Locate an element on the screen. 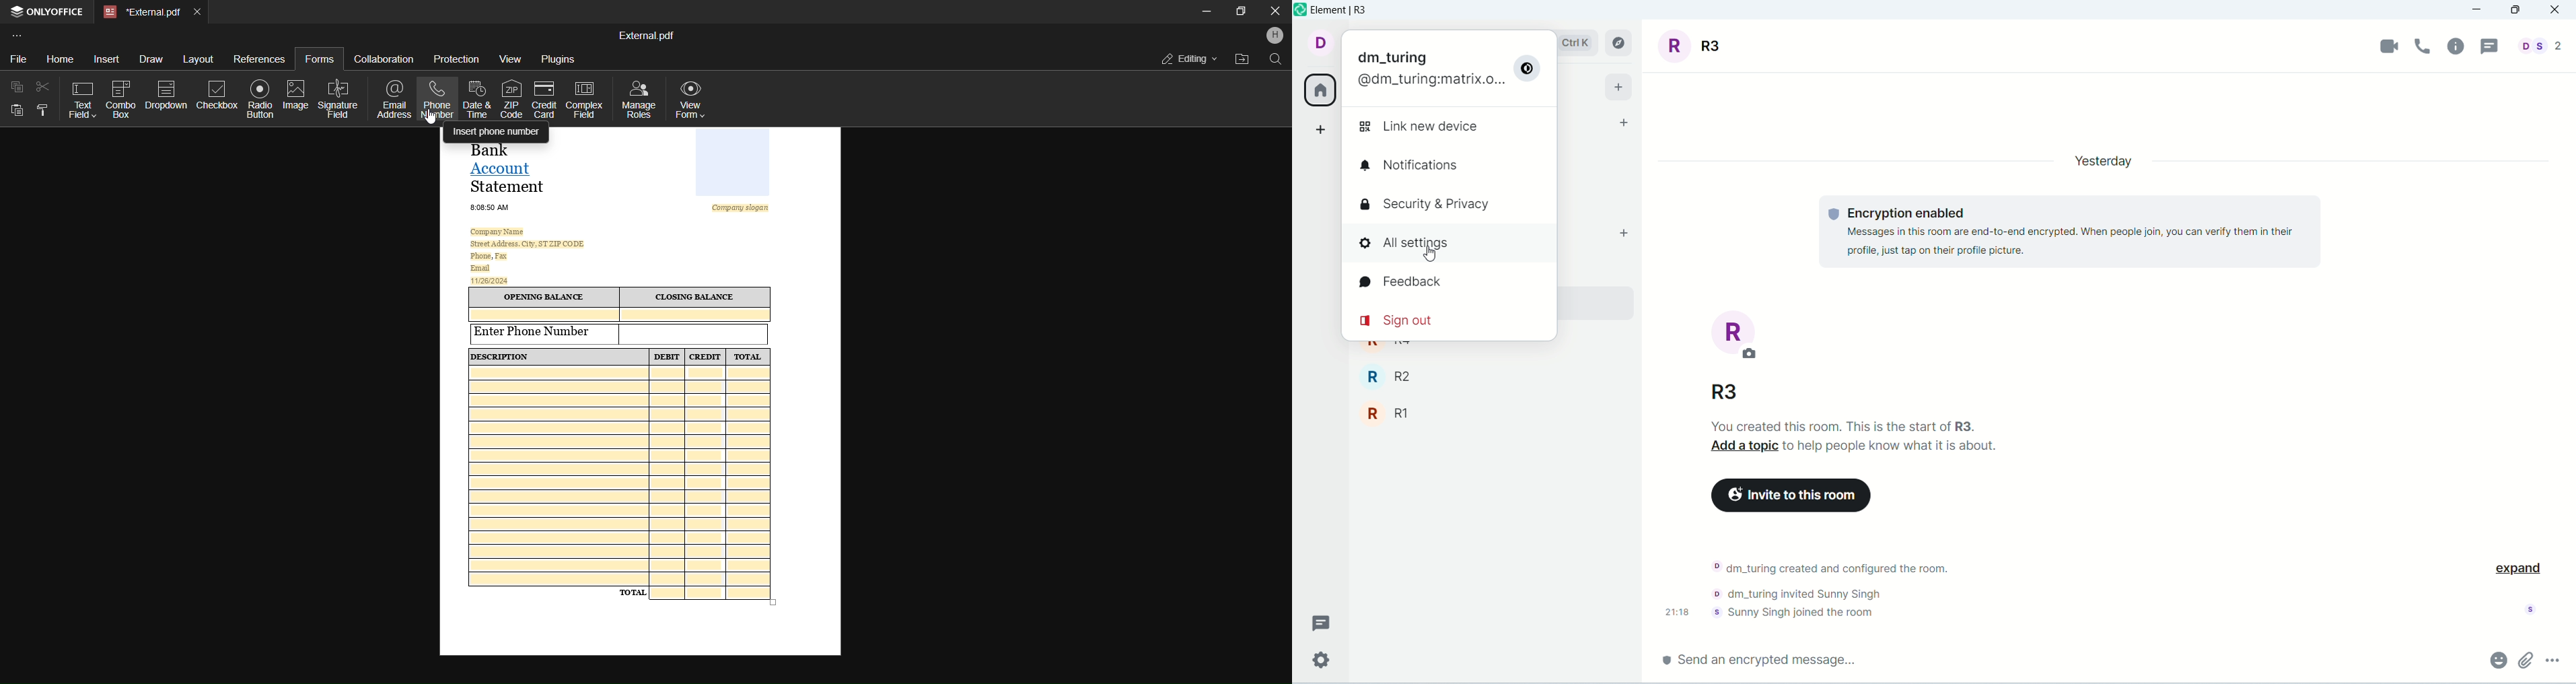 The image size is (2576, 700). signature field is located at coordinates (338, 99).